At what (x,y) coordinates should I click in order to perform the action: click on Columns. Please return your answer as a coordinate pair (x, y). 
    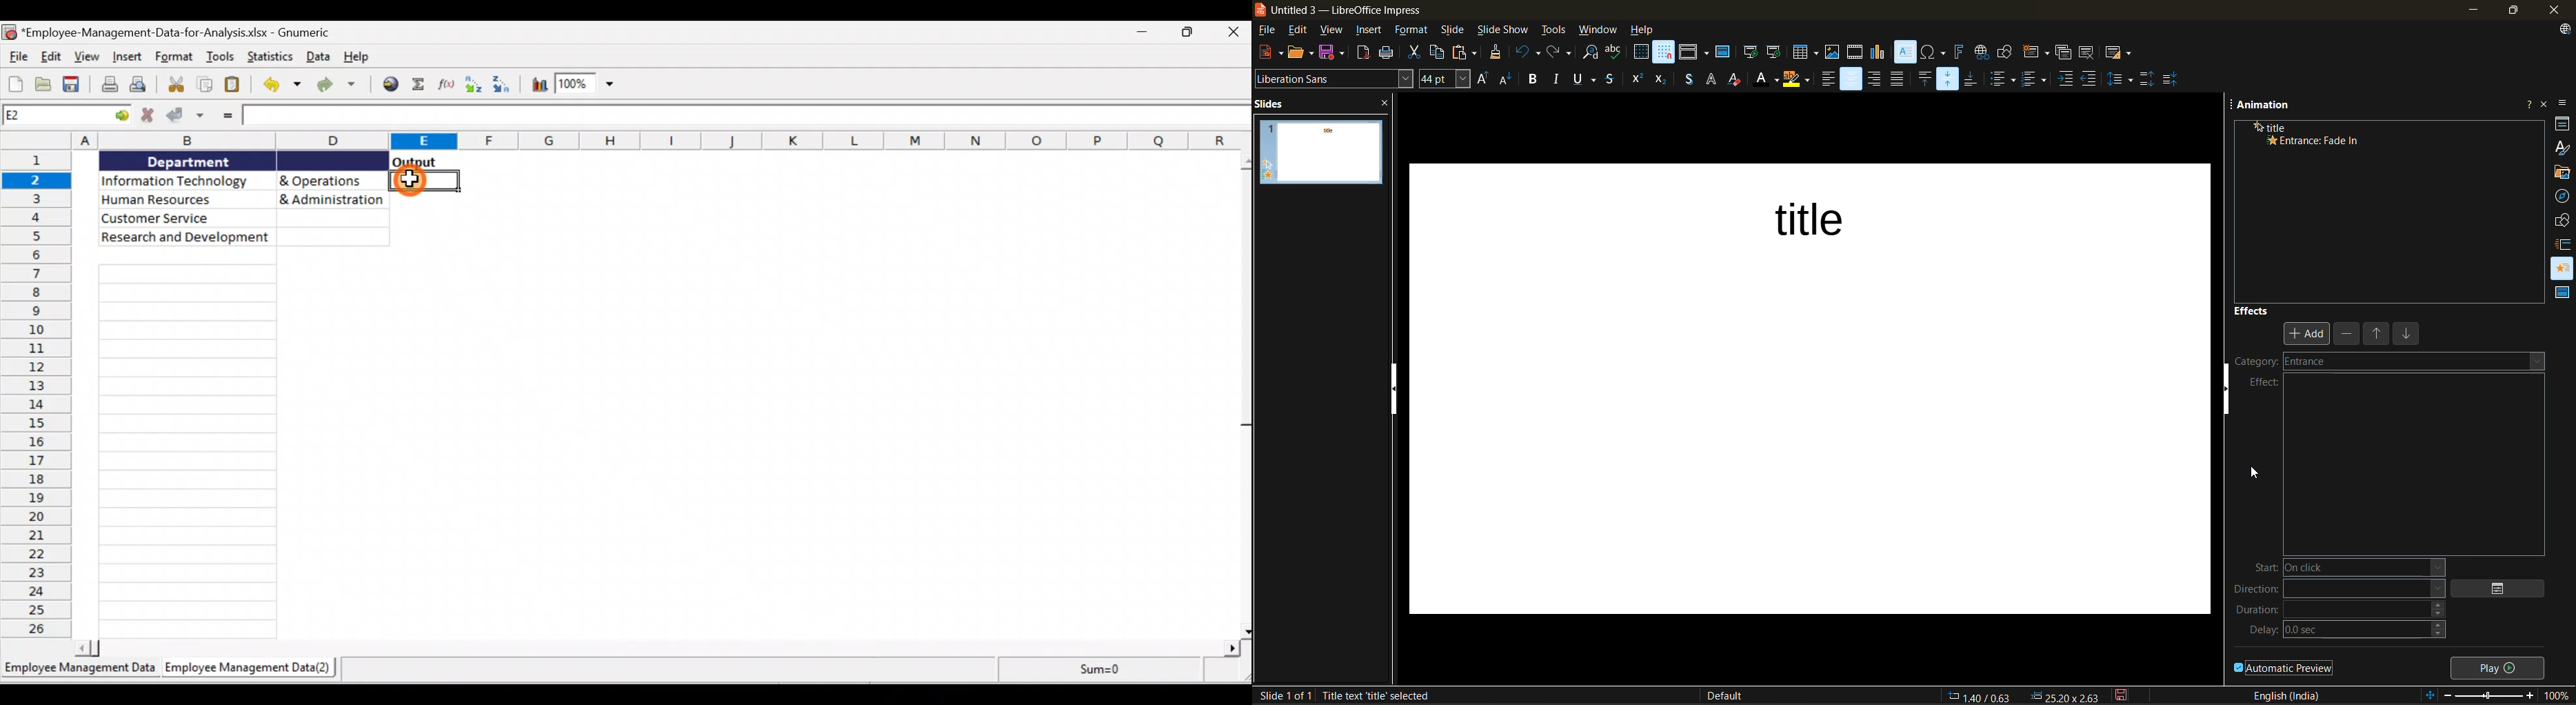
    Looking at the image, I should click on (663, 141).